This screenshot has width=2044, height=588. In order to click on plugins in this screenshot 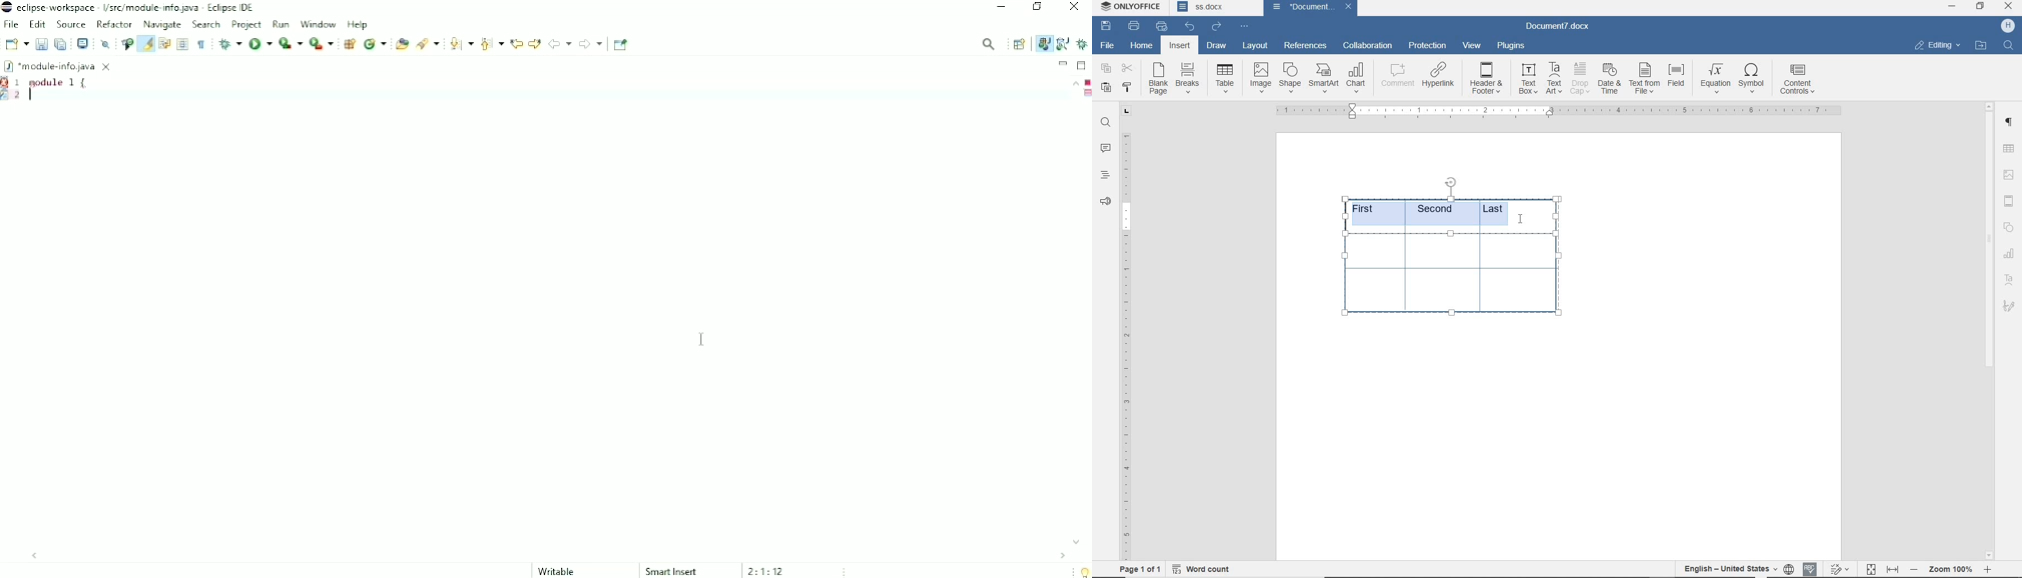, I will do `click(1511, 45)`.